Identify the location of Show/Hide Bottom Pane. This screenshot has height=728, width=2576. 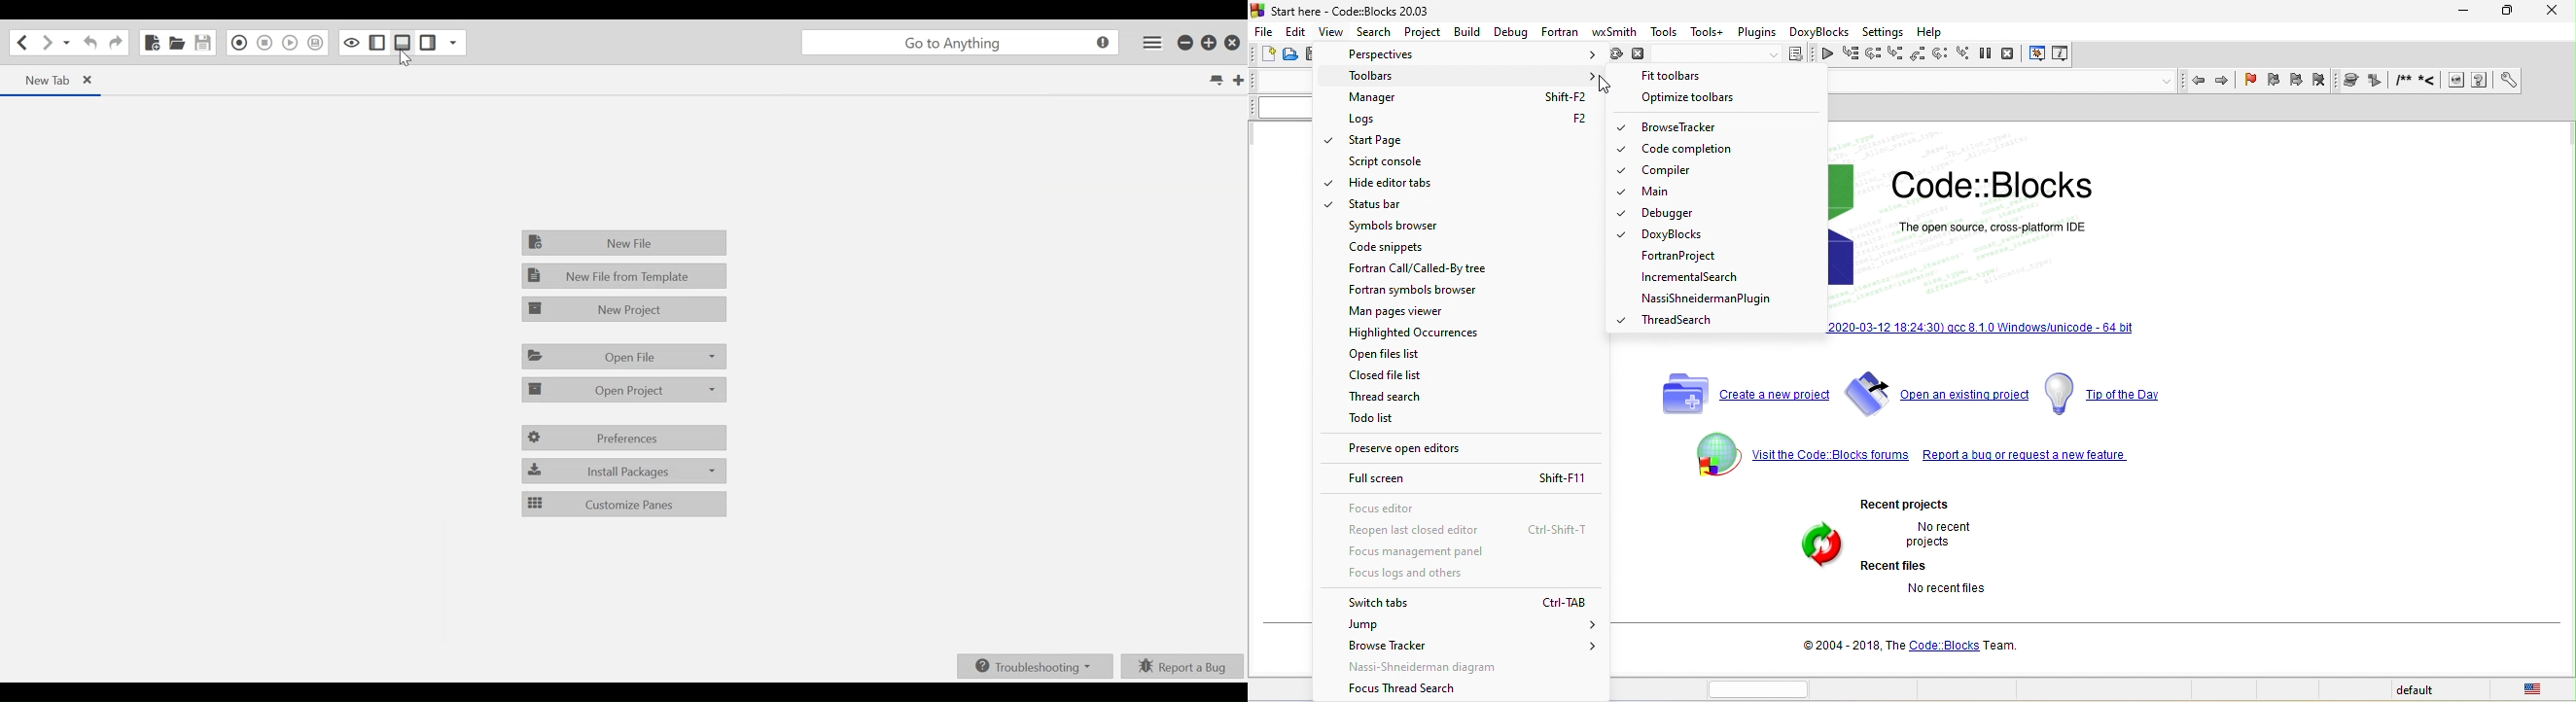
(404, 43).